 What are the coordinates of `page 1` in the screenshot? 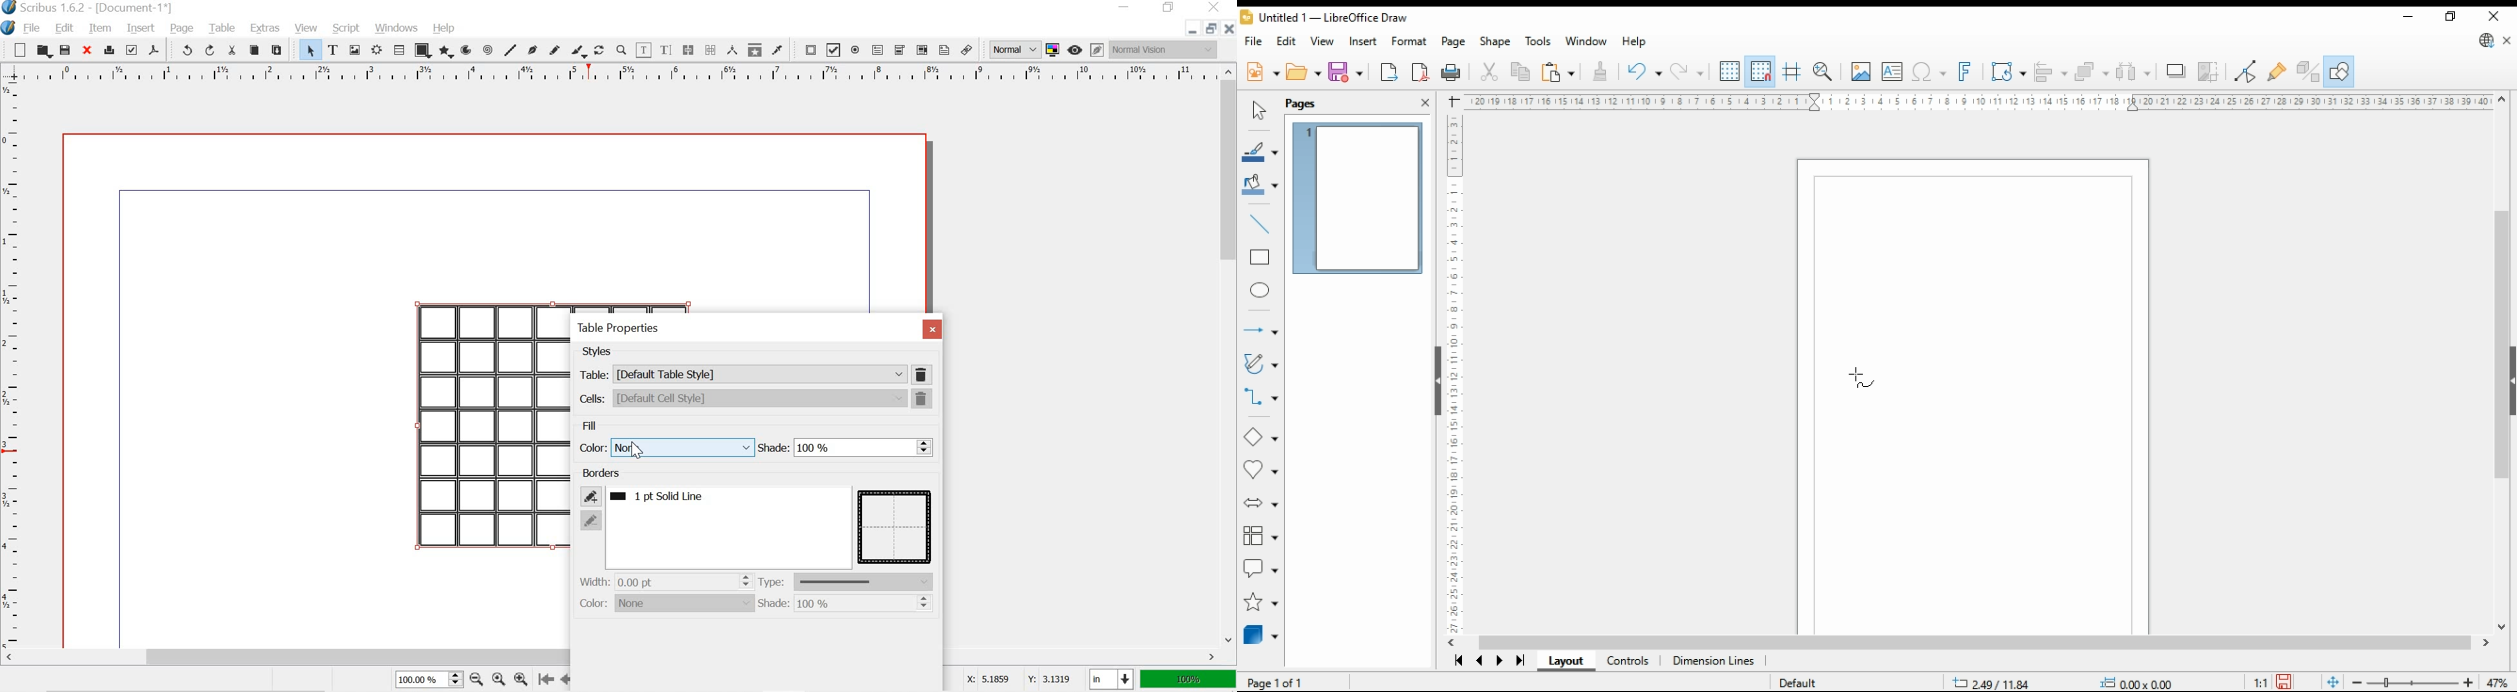 It's located at (1359, 198).